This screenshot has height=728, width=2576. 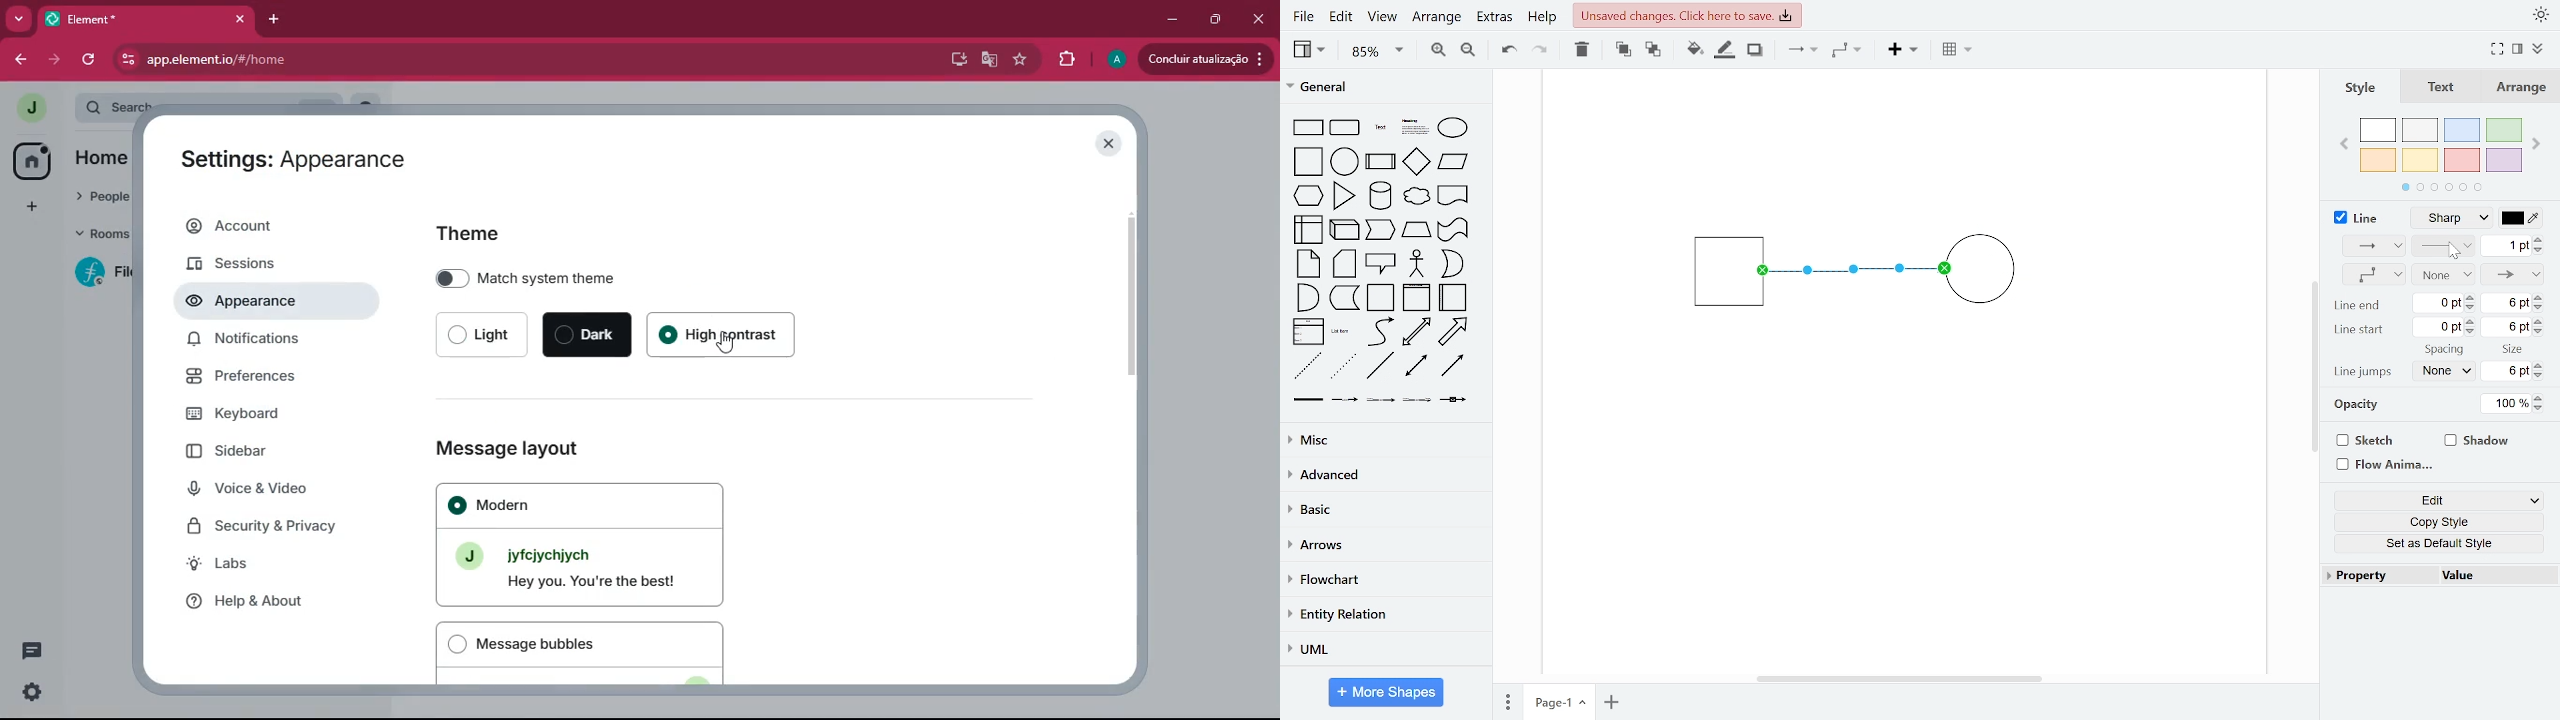 I want to click on triangle, so click(x=1345, y=195).